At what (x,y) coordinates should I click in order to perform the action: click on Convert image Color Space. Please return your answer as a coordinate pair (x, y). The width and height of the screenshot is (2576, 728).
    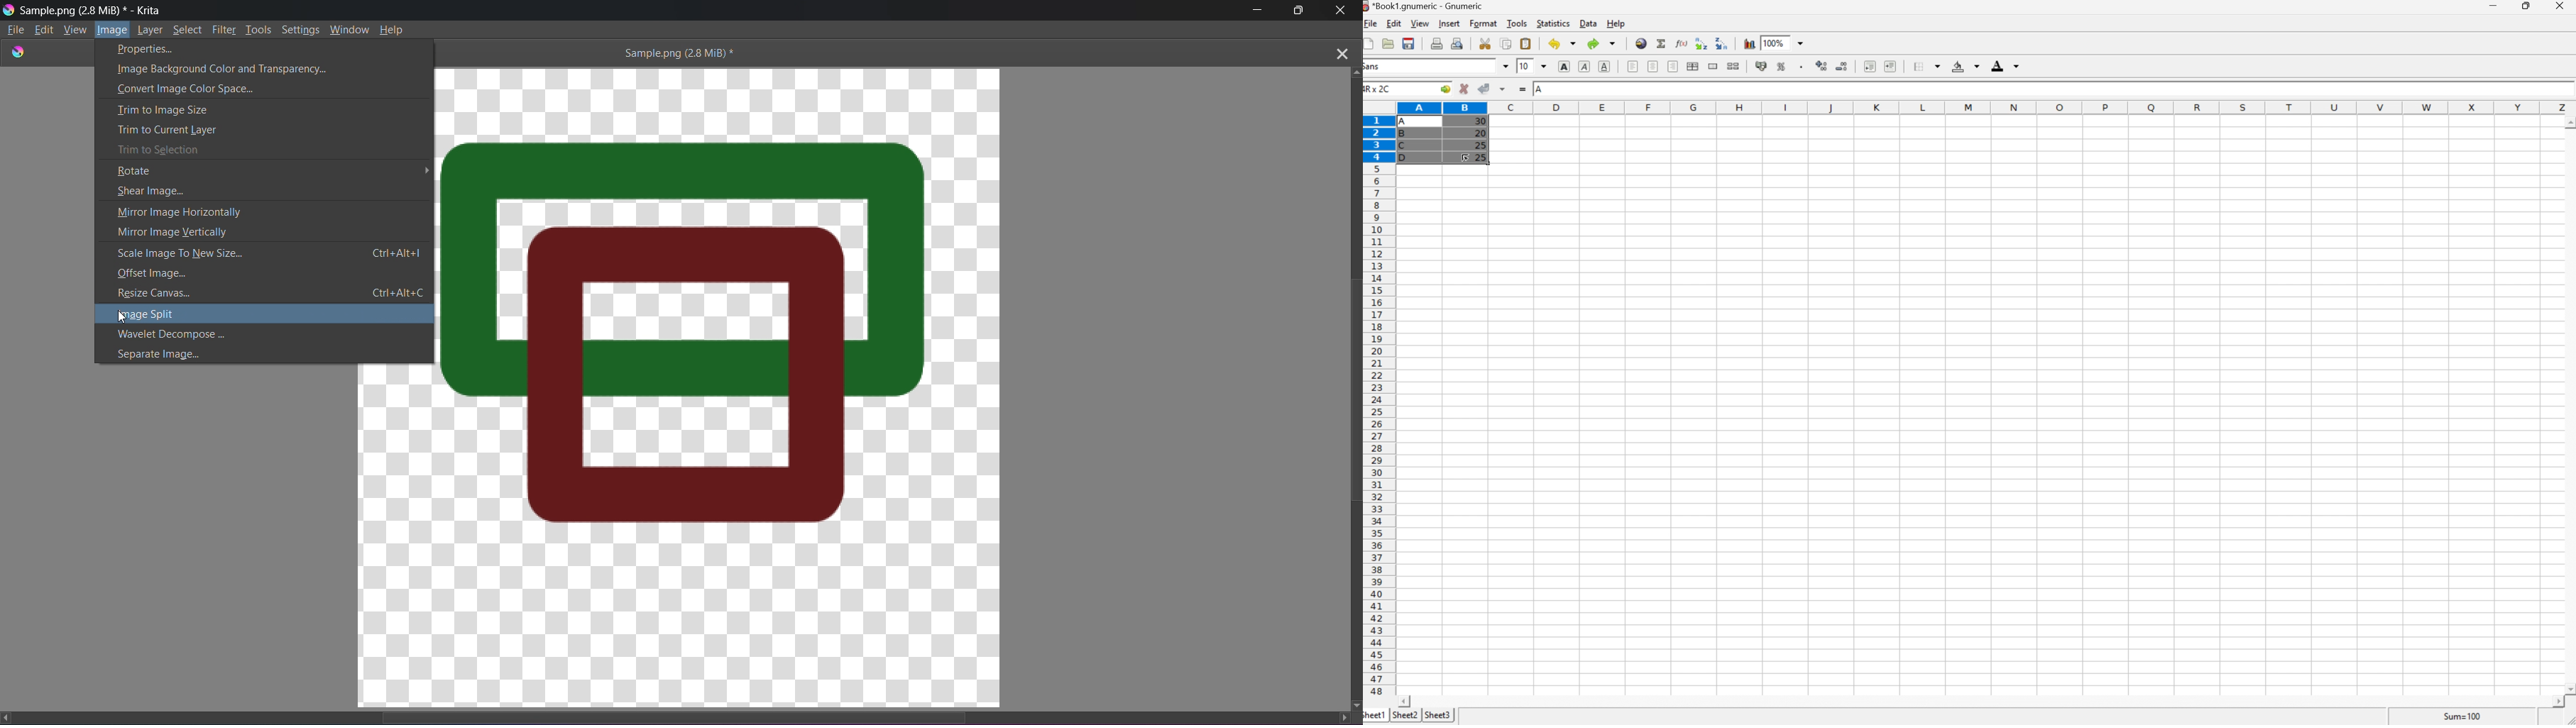
    Looking at the image, I should click on (253, 89).